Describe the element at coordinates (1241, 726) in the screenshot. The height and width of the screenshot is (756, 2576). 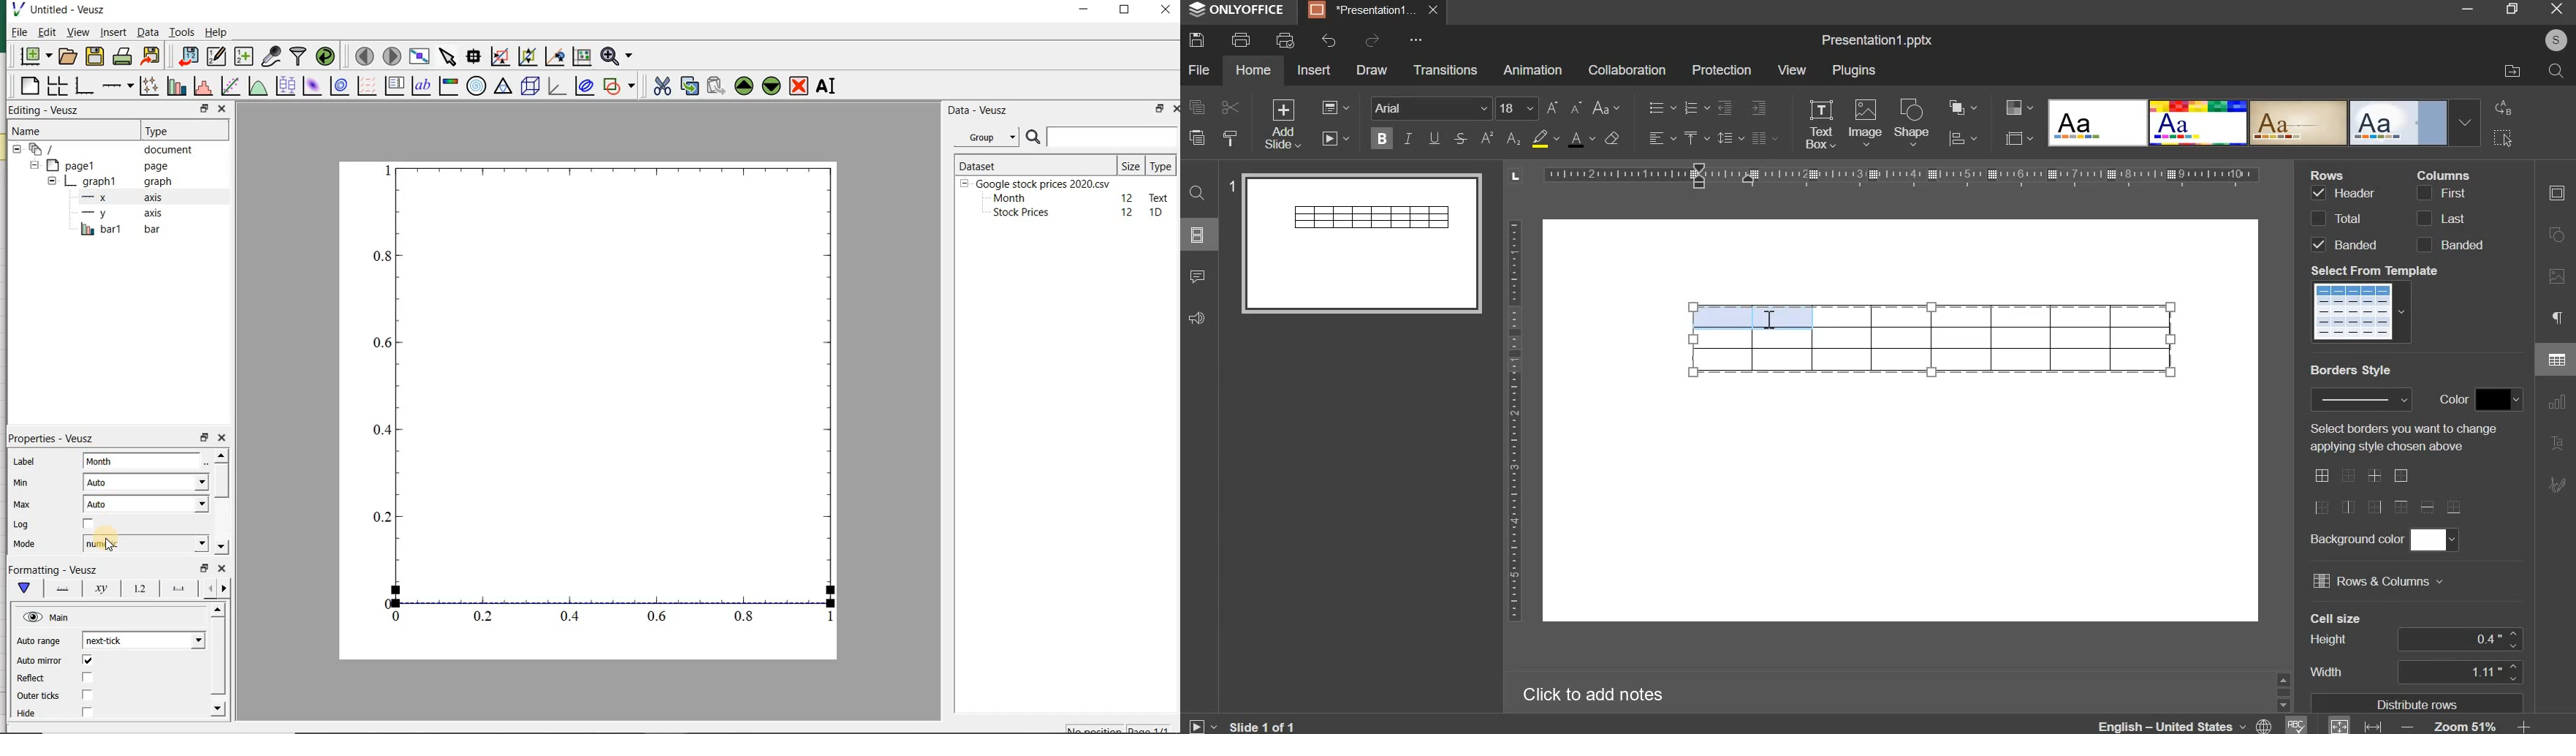
I see `Slide 1 of 1` at that location.